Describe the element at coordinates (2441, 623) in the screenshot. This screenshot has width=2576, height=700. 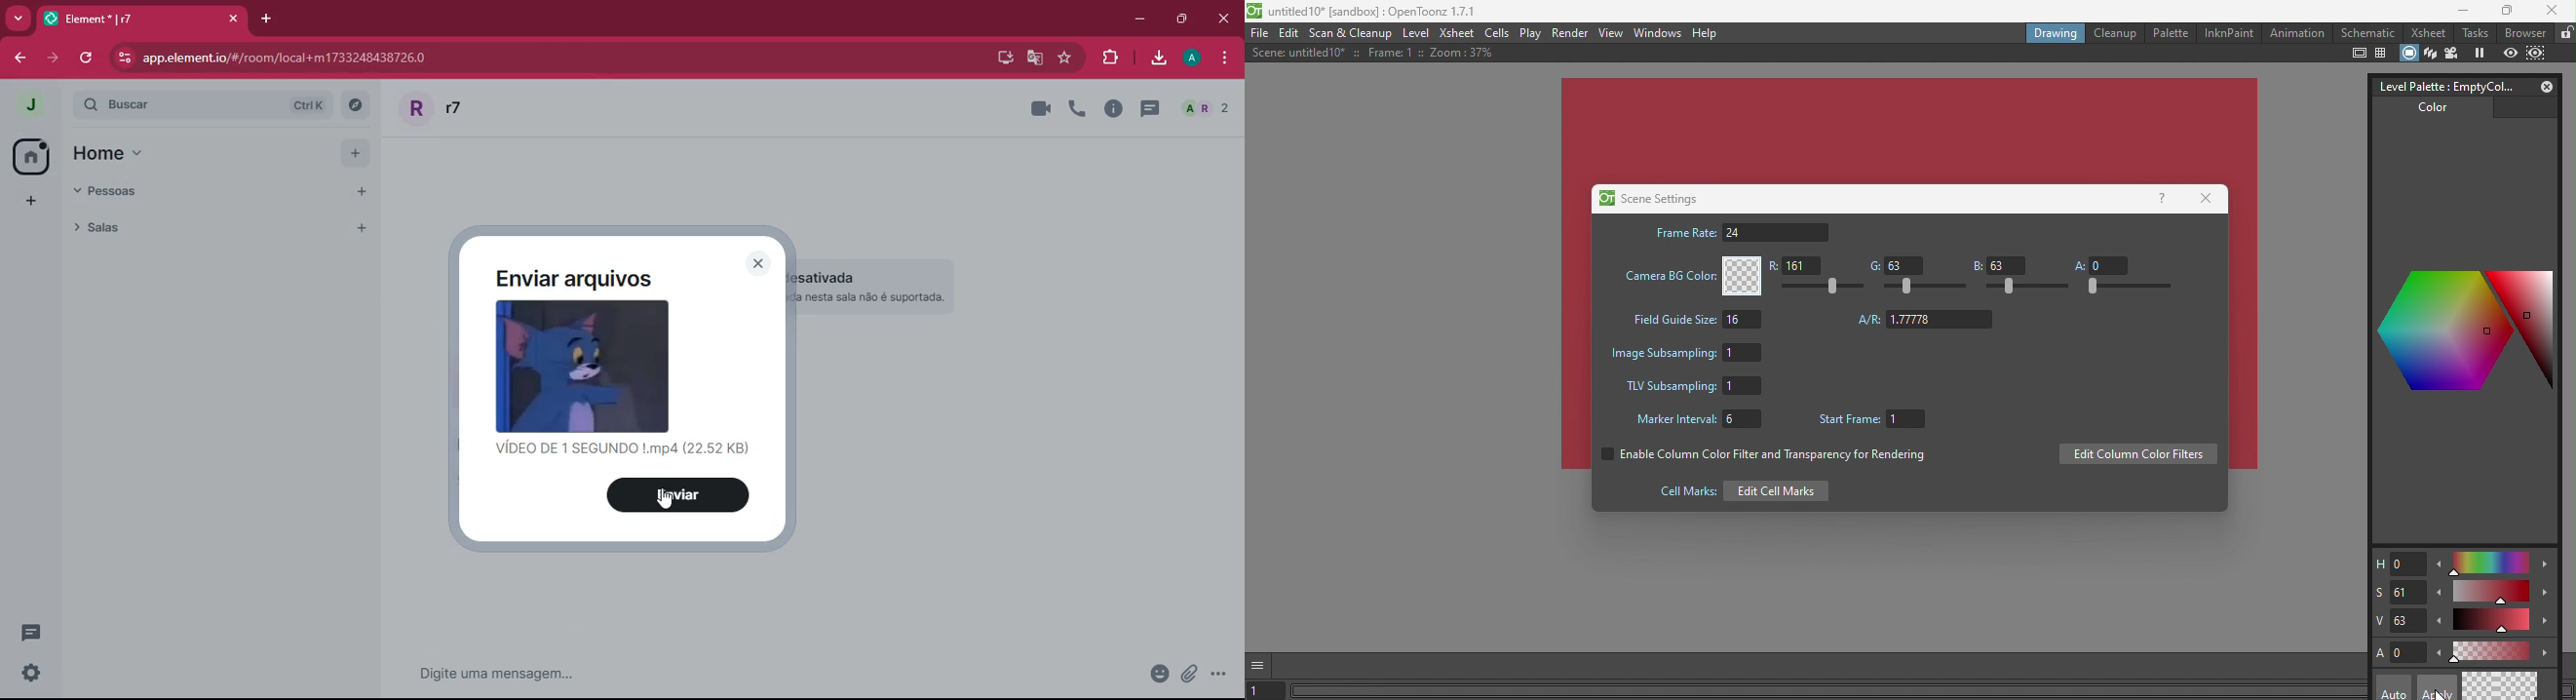
I see `Decrease` at that location.